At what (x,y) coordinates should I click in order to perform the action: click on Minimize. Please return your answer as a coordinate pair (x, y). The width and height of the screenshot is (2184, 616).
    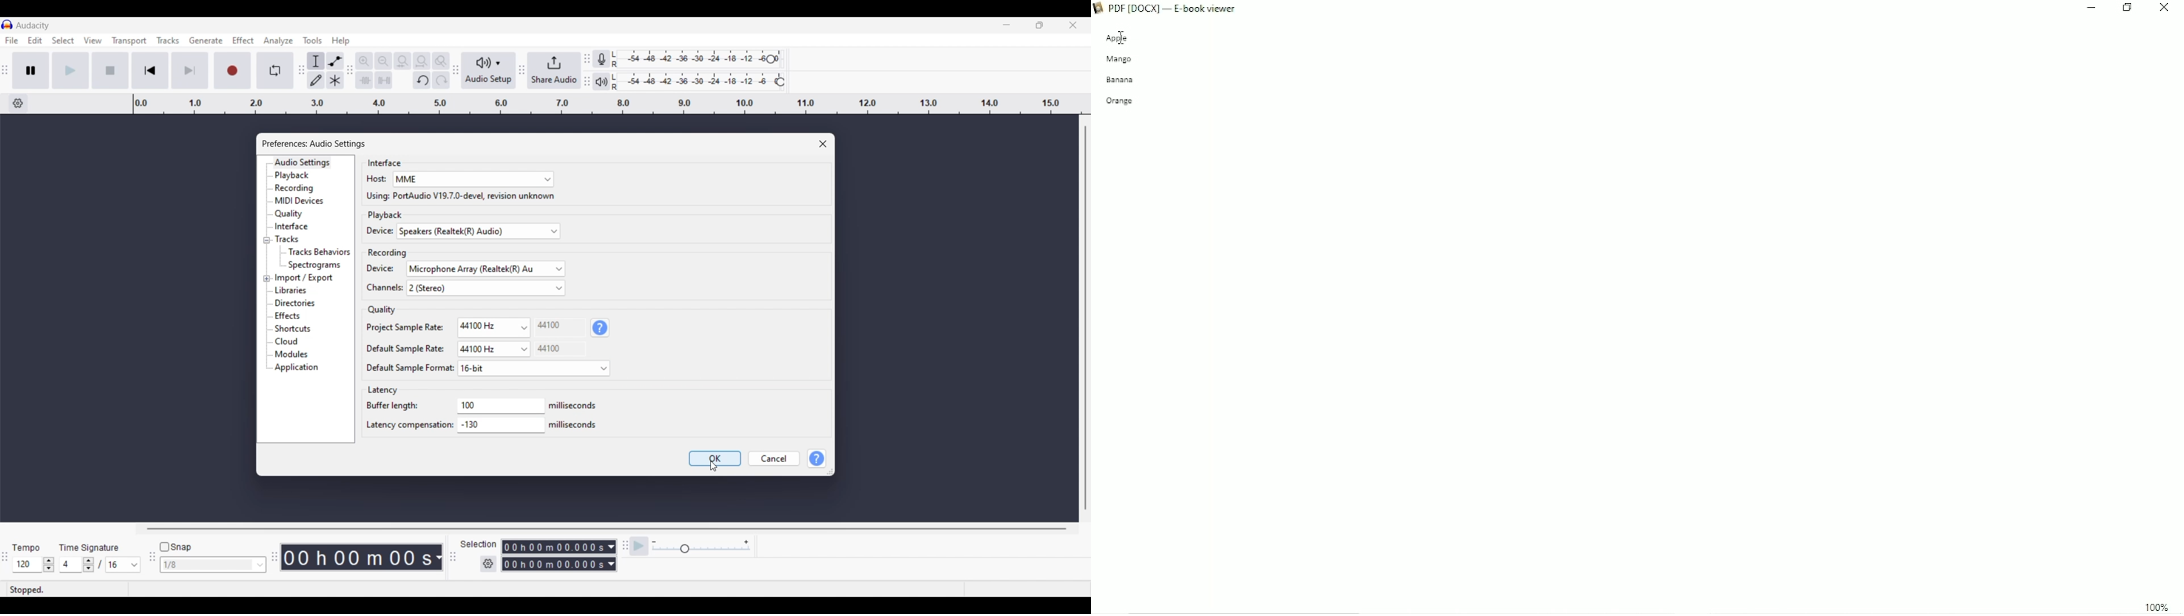
    Looking at the image, I should click on (1007, 25).